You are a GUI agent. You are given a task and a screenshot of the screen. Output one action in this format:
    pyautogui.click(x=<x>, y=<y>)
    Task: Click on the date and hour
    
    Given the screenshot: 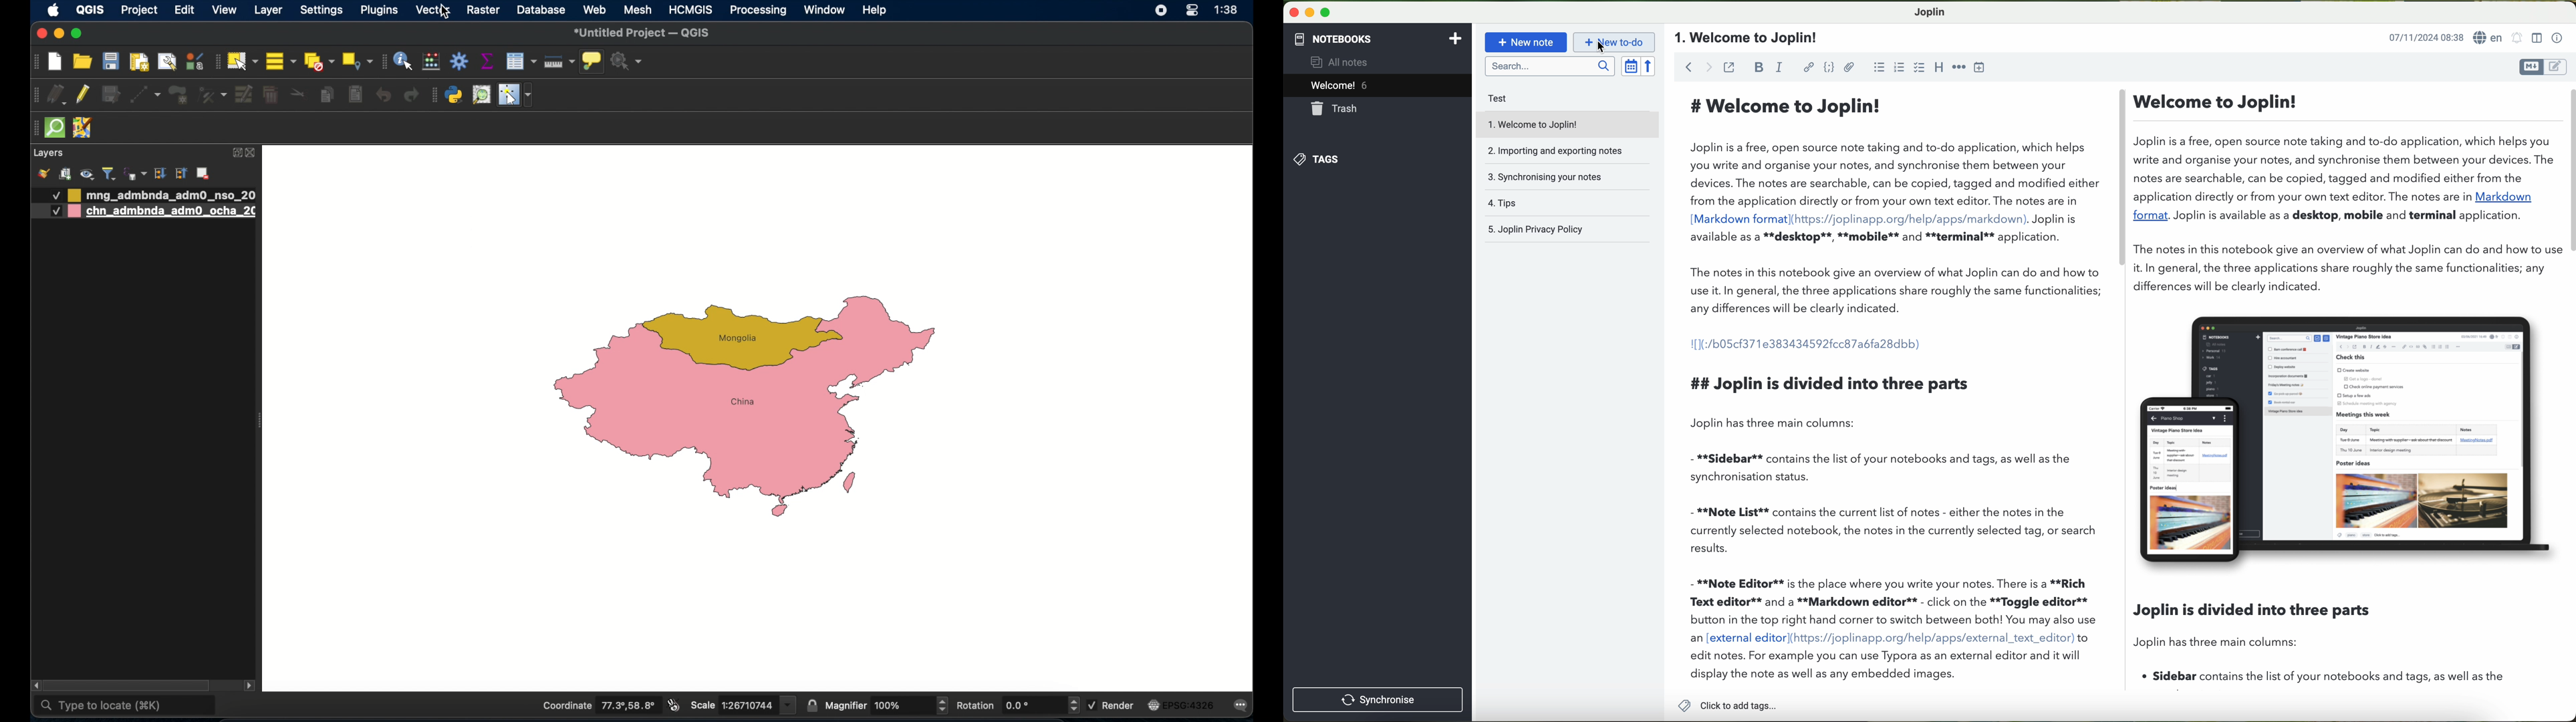 What is the action you would take?
    pyautogui.click(x=2427, y=38)
    